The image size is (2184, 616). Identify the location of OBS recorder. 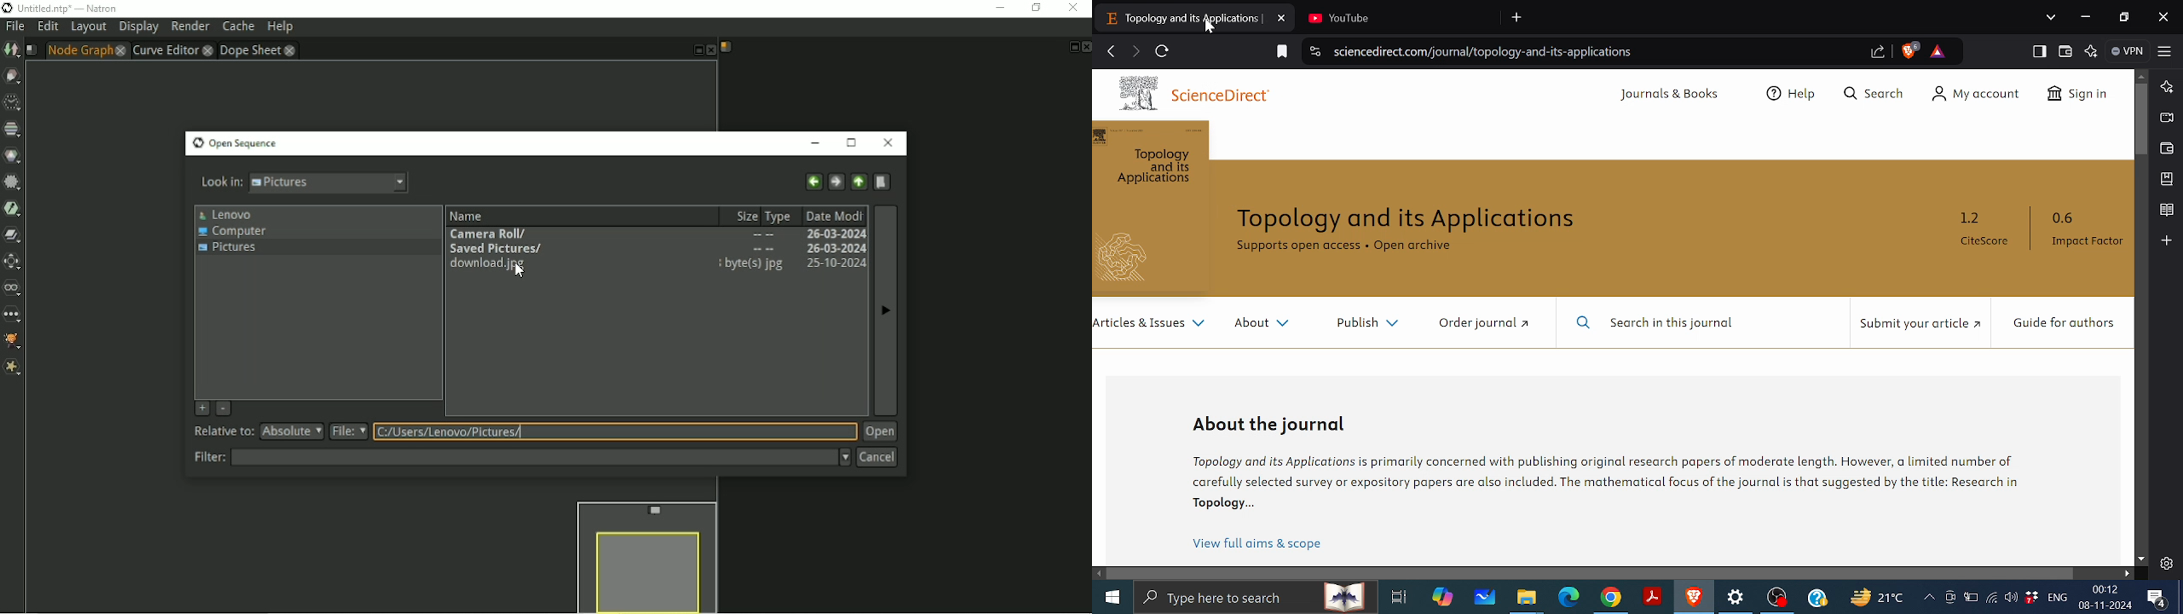
(1778, 600).